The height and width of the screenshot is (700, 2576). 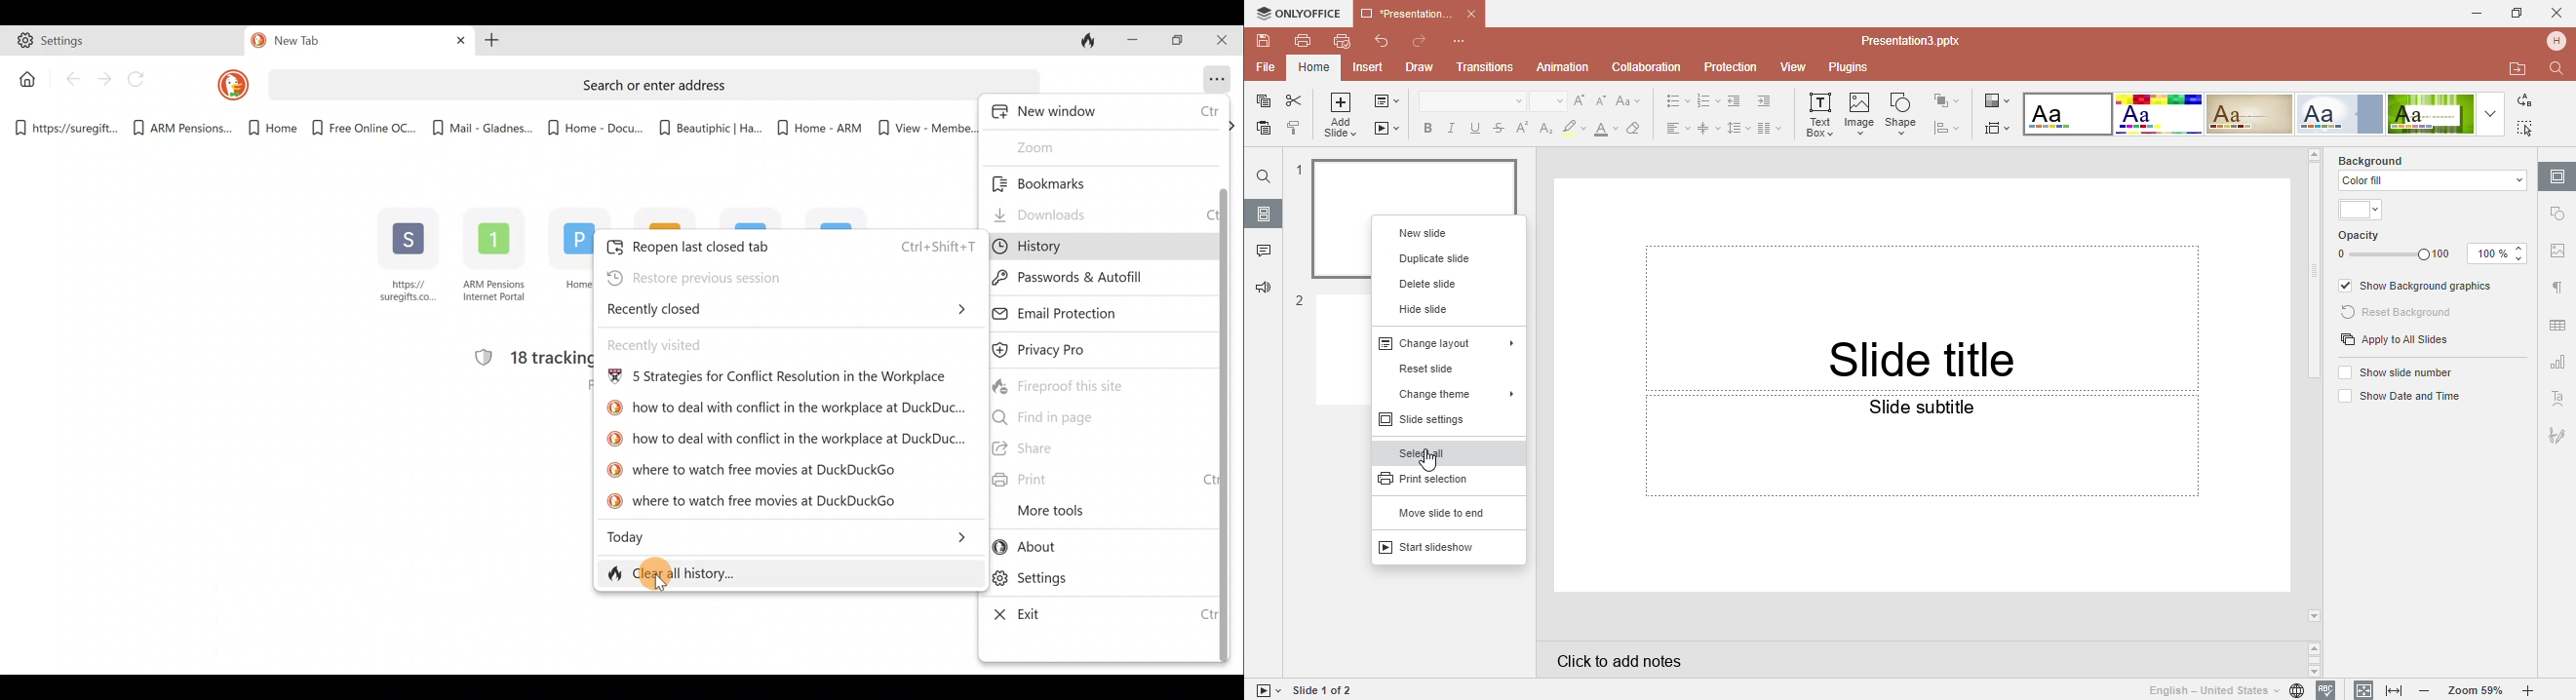 I want to click on Passwords & autofill, so click(x=1090, y=278).